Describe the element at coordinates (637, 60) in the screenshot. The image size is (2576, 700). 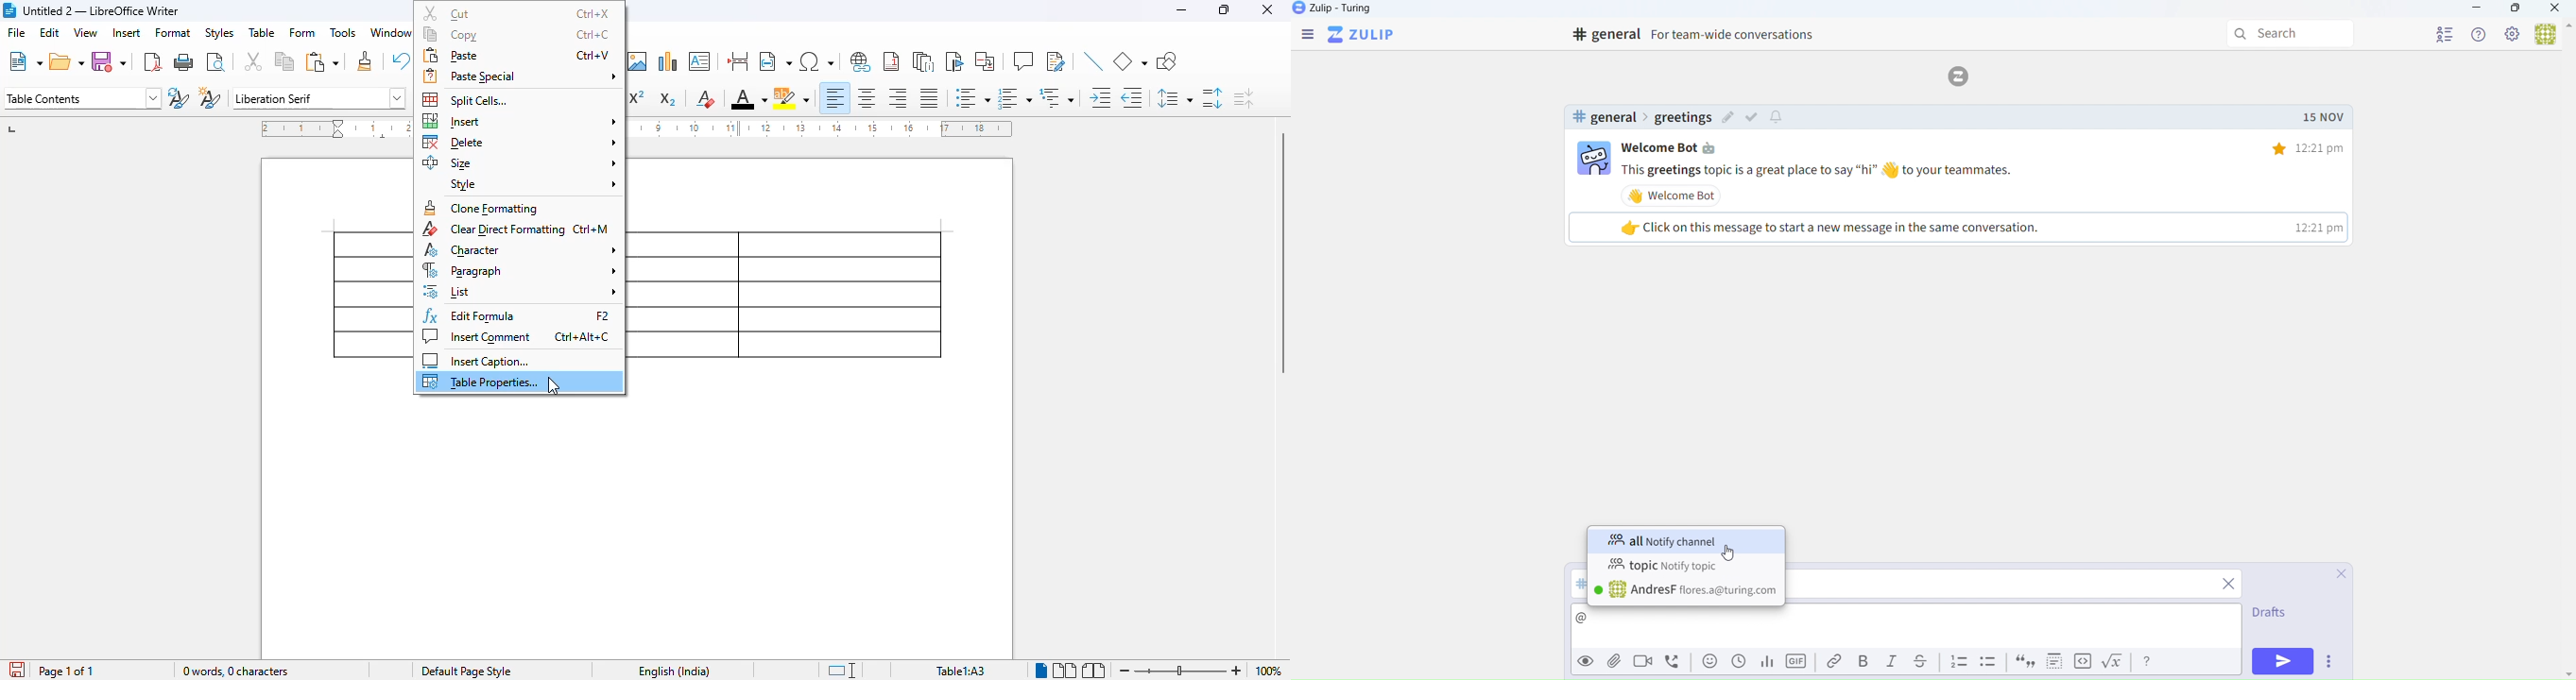
I see `insert image` at that location.